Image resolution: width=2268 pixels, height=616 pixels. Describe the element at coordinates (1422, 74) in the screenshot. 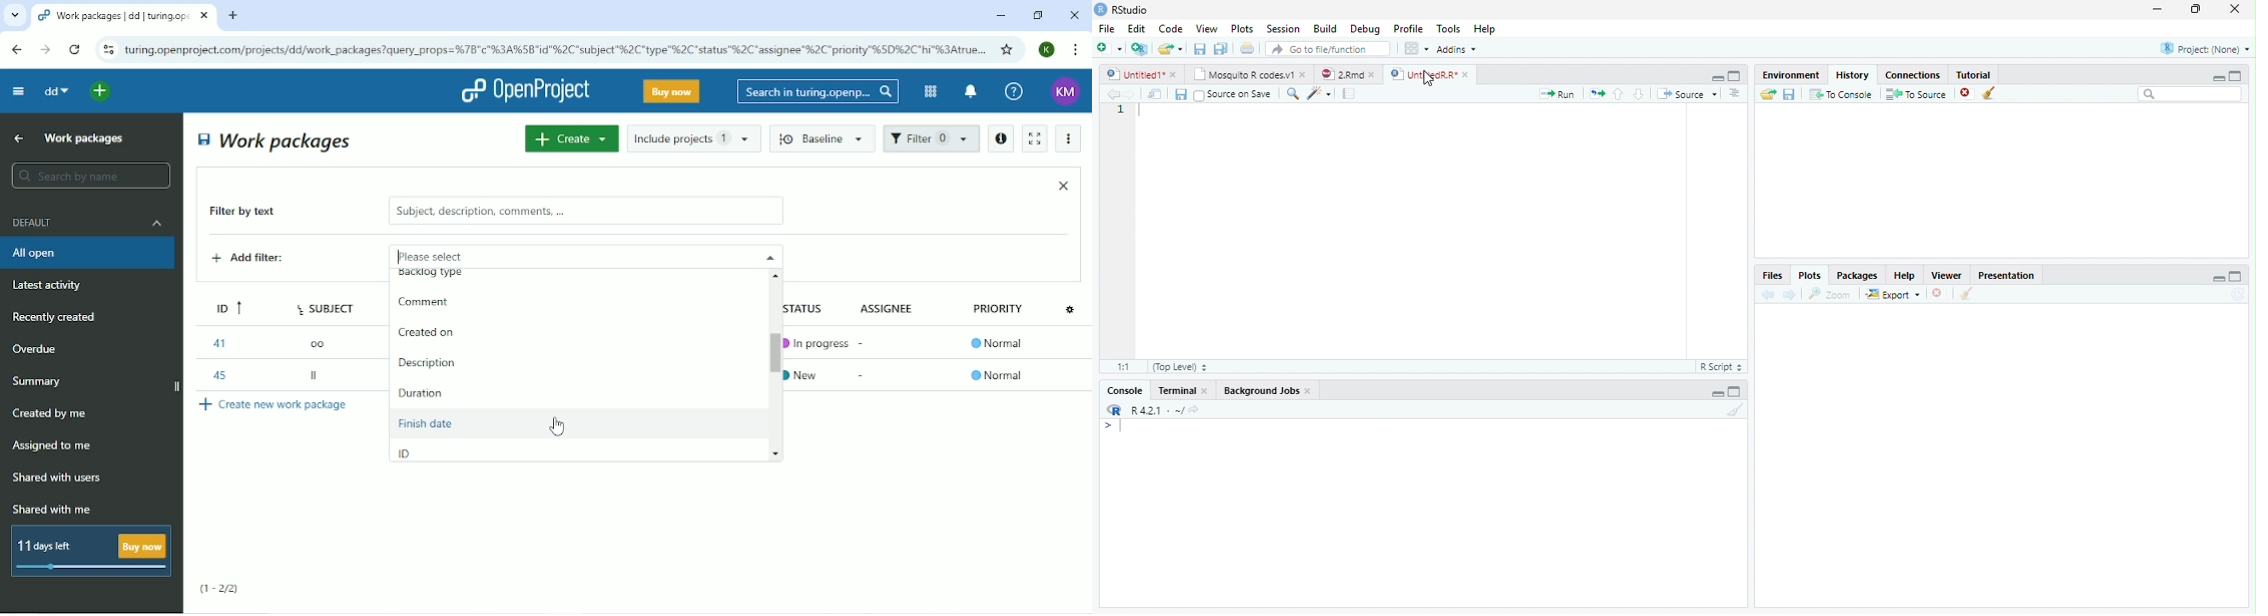

I see `UntitledR.R*` at that location.